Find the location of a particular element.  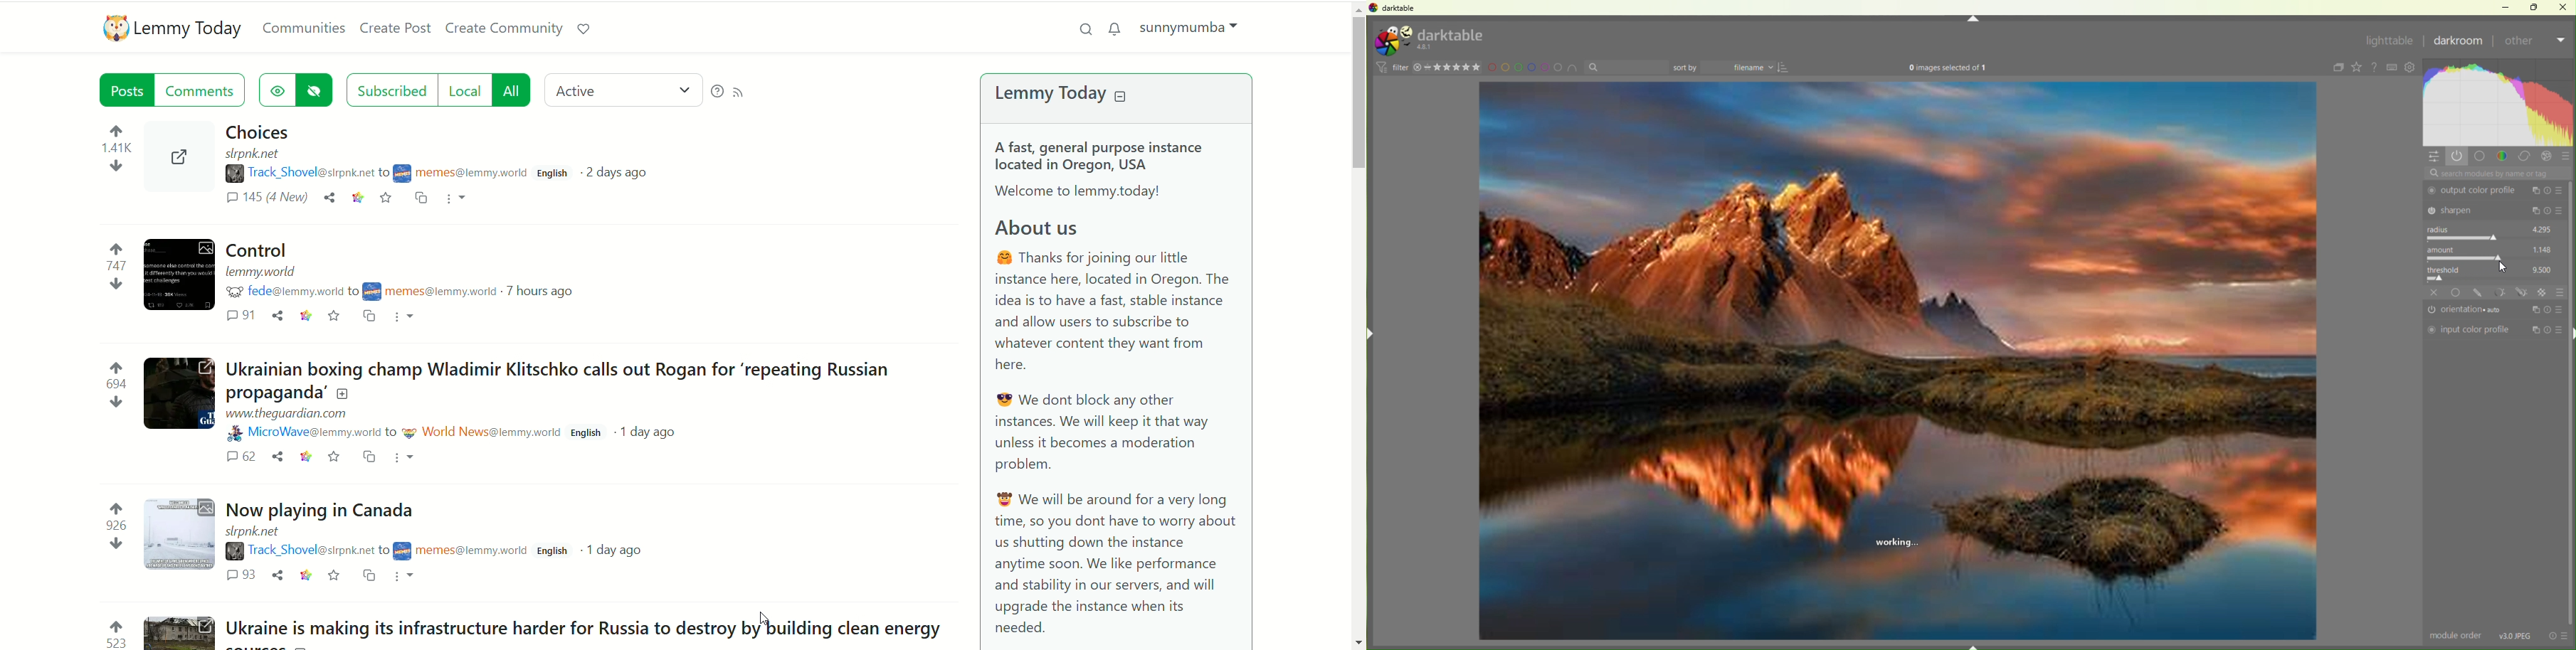

color is located at coordinates (2502, 155).